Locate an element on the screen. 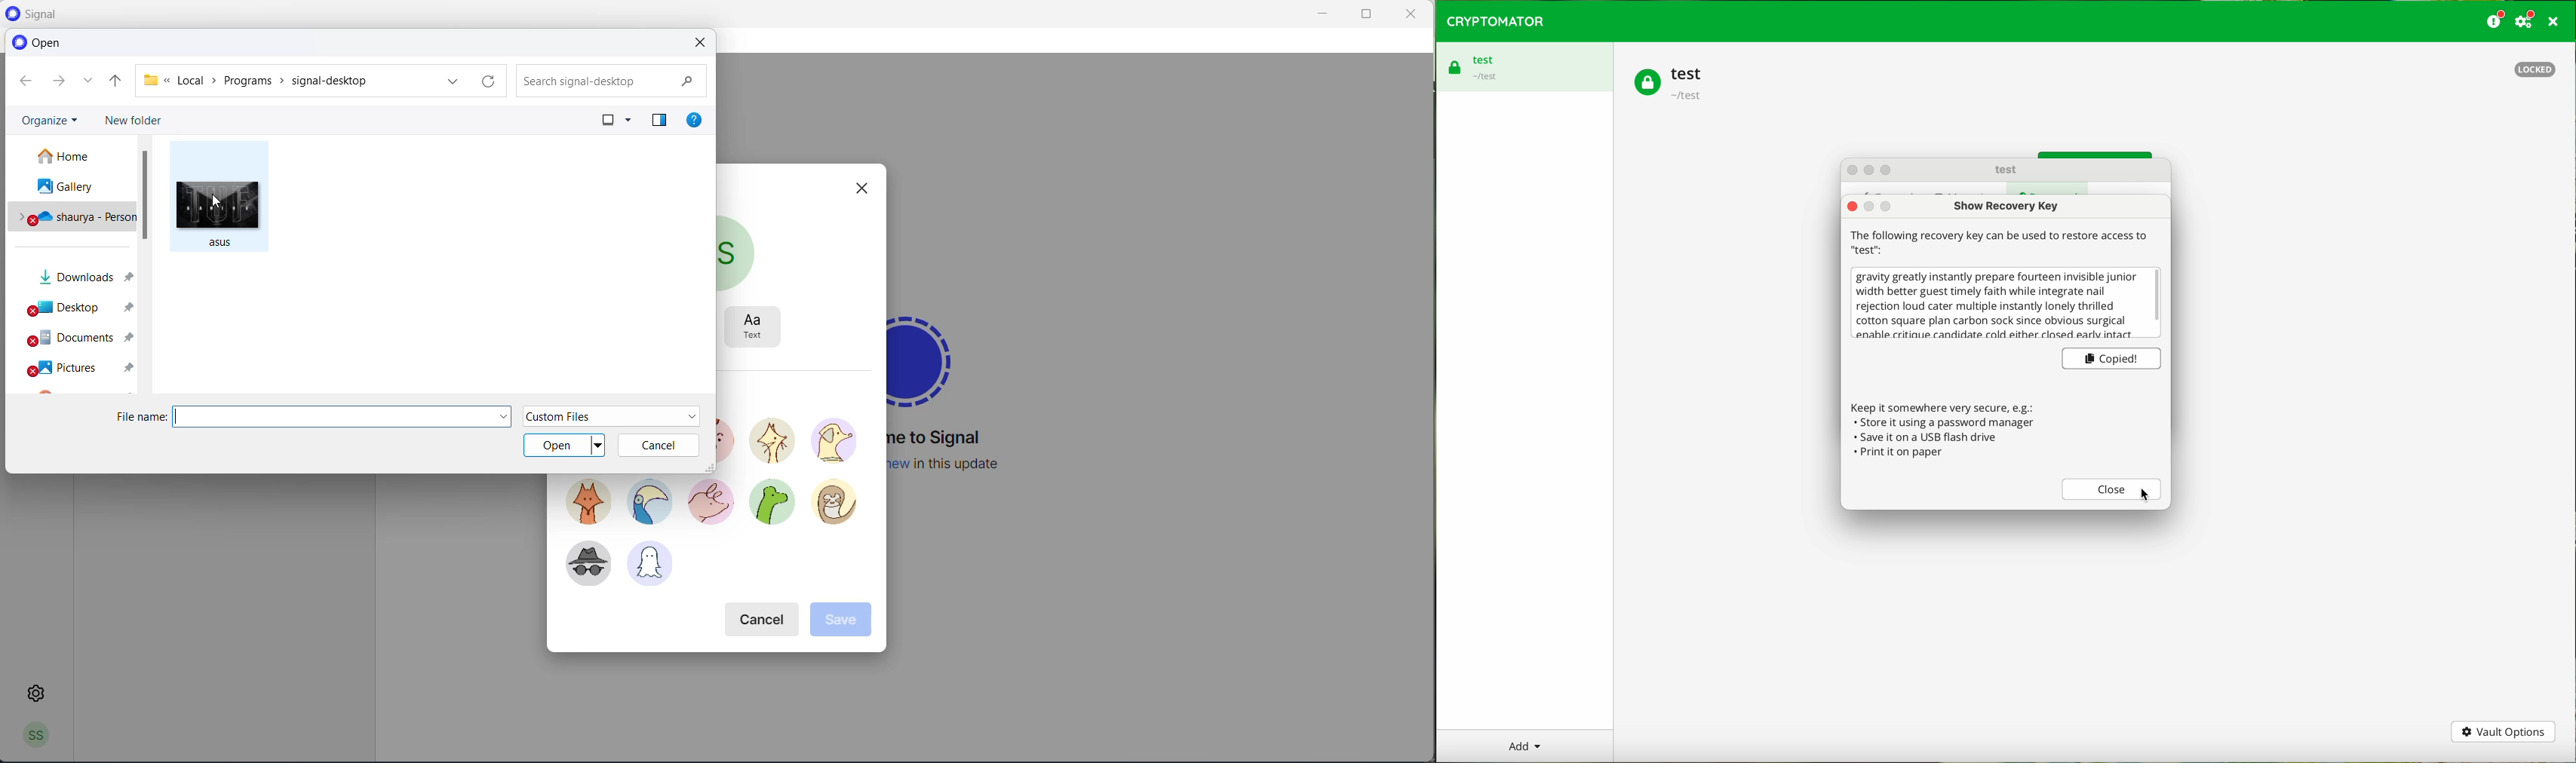  avatar is located at coordinates (582, 562).